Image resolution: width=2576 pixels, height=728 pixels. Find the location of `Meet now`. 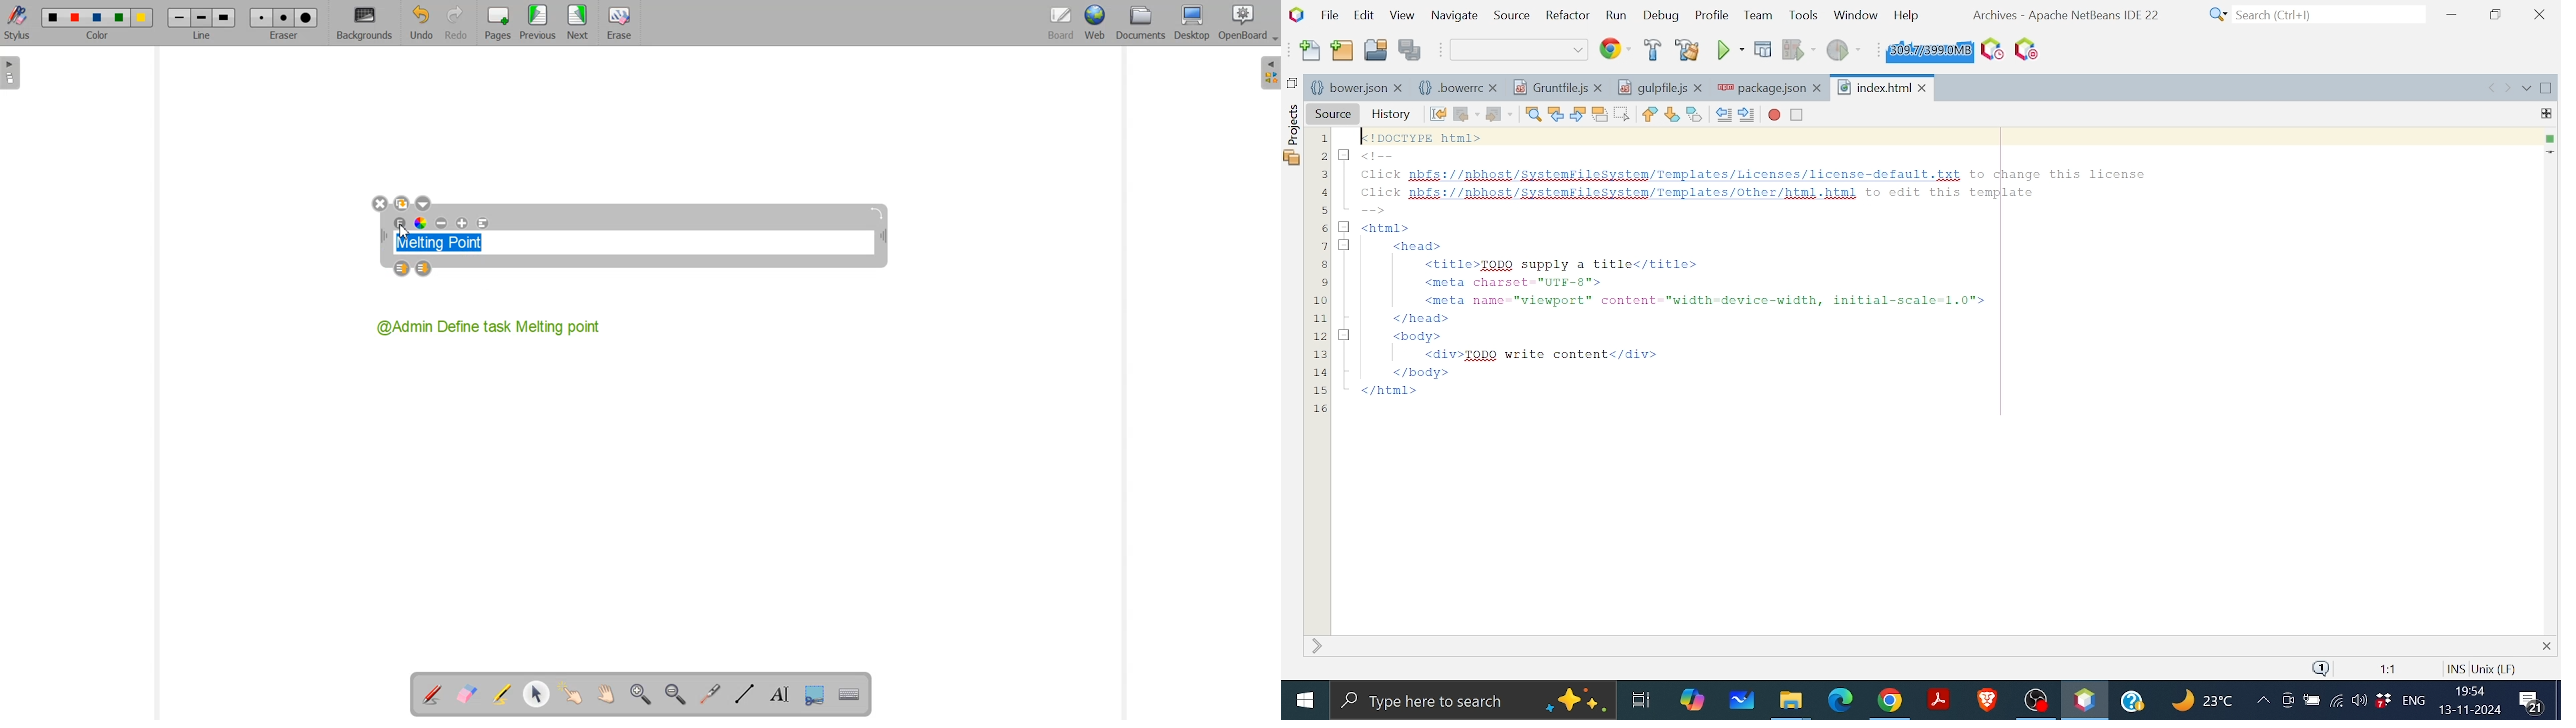

Meet now is located at coordinates (2287, 703).